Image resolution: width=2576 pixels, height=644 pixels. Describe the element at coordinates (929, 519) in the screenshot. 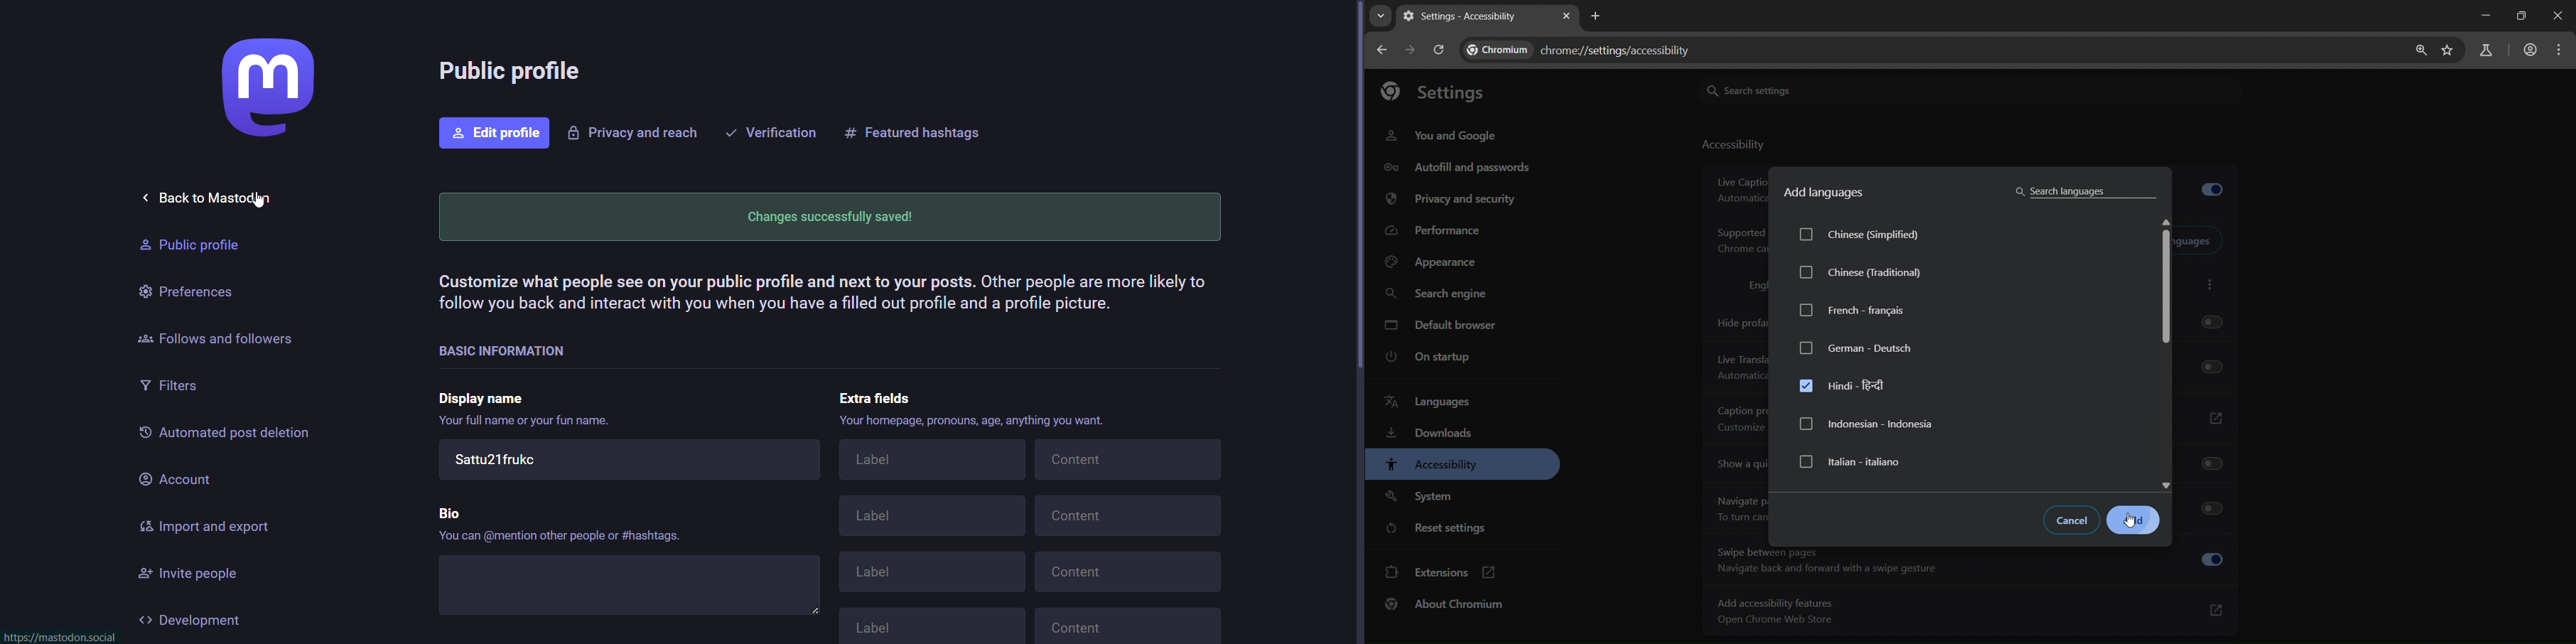

I see `Label` at that location.